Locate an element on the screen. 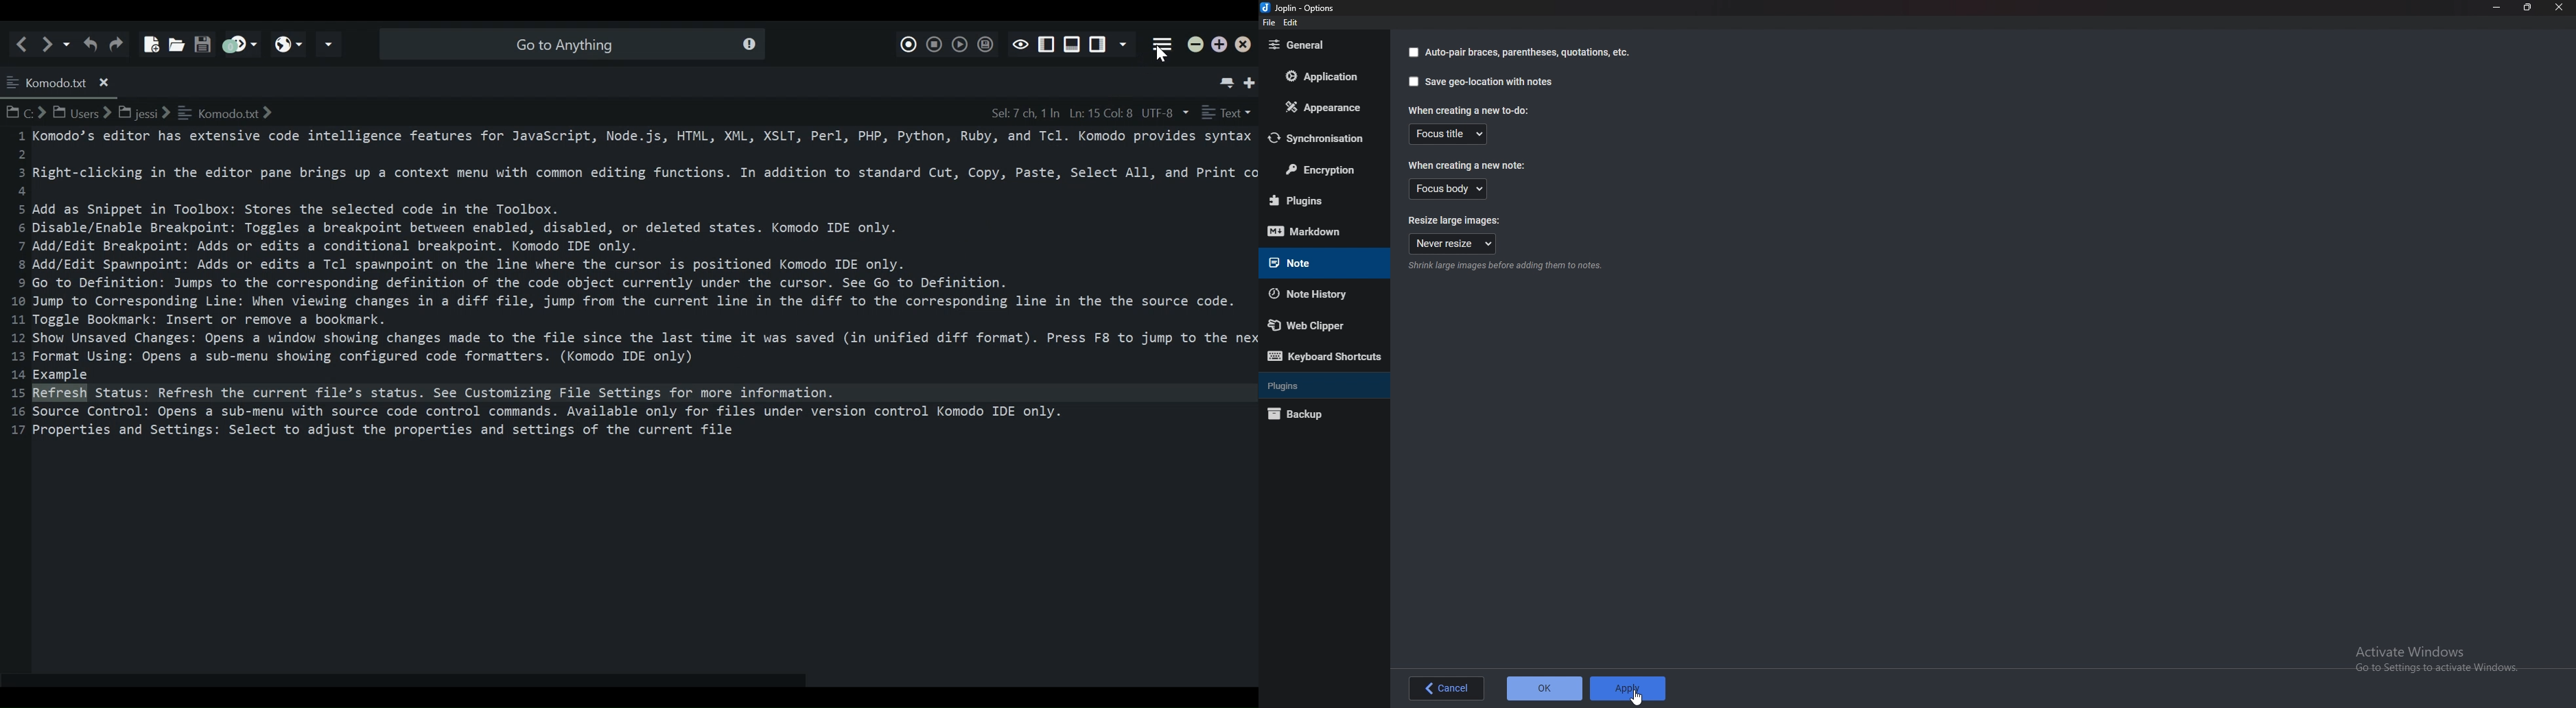  Edit is located at coordinates (1291, 23).